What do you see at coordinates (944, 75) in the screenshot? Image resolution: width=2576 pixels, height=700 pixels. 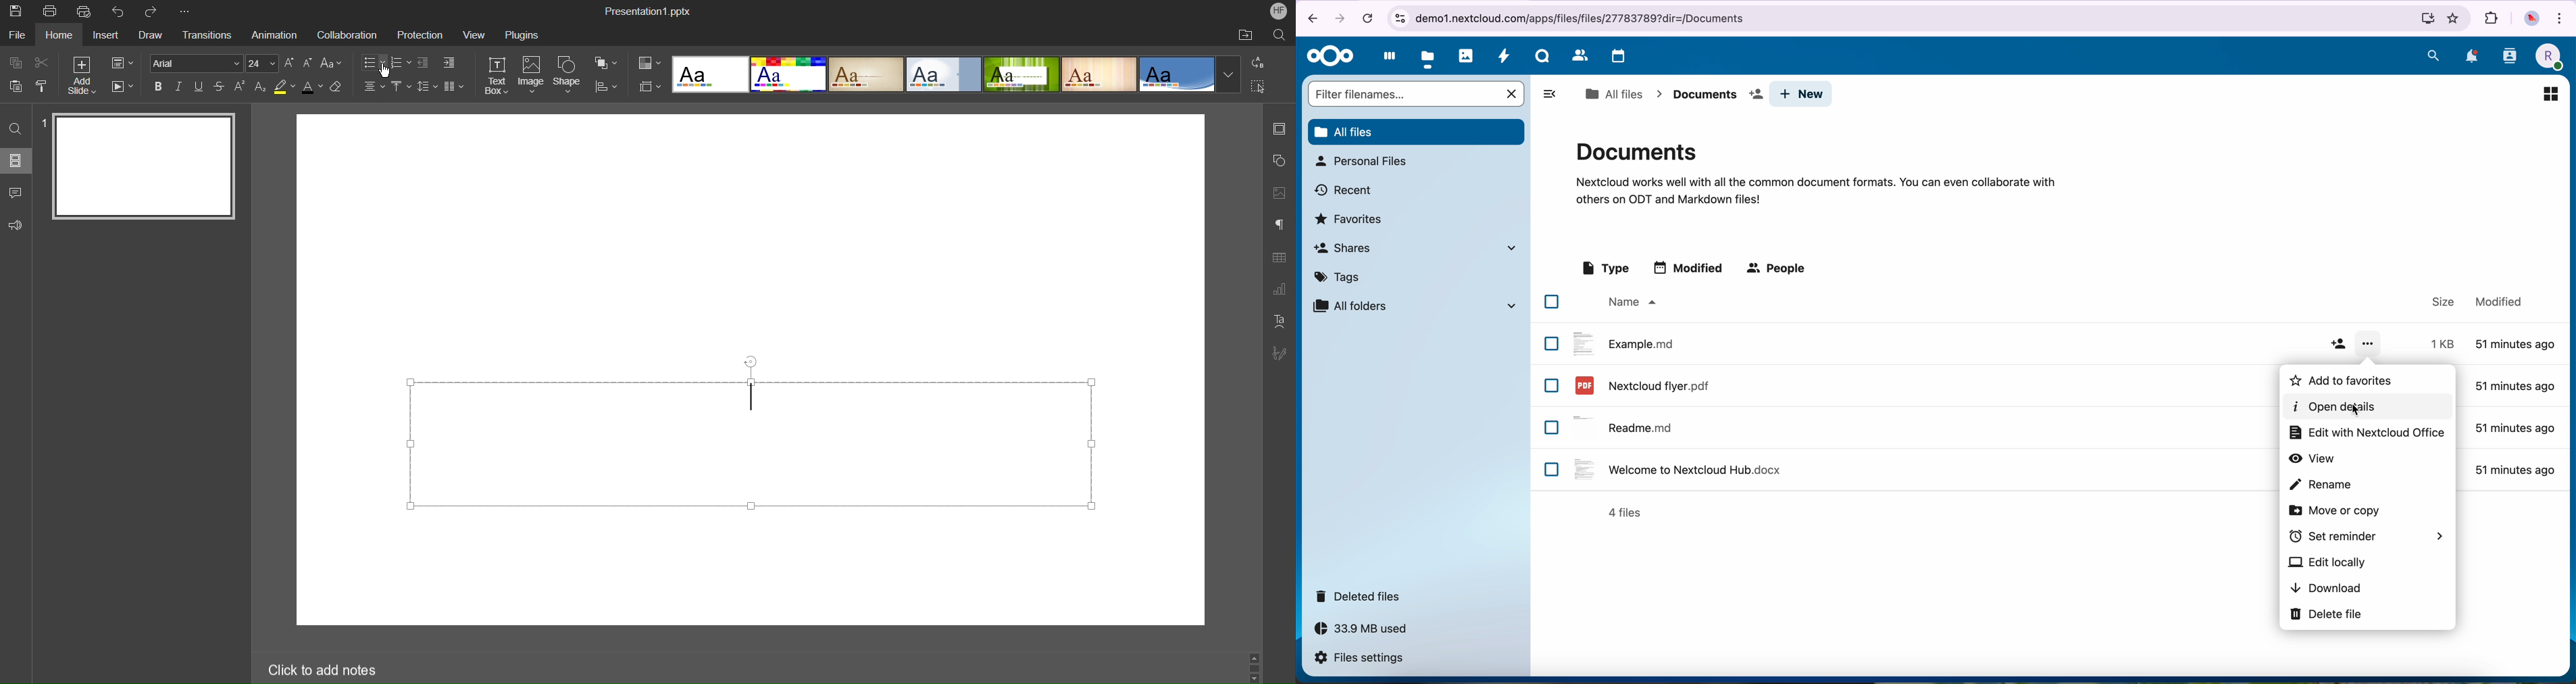 I see `template` at bounding box center [944, 75].